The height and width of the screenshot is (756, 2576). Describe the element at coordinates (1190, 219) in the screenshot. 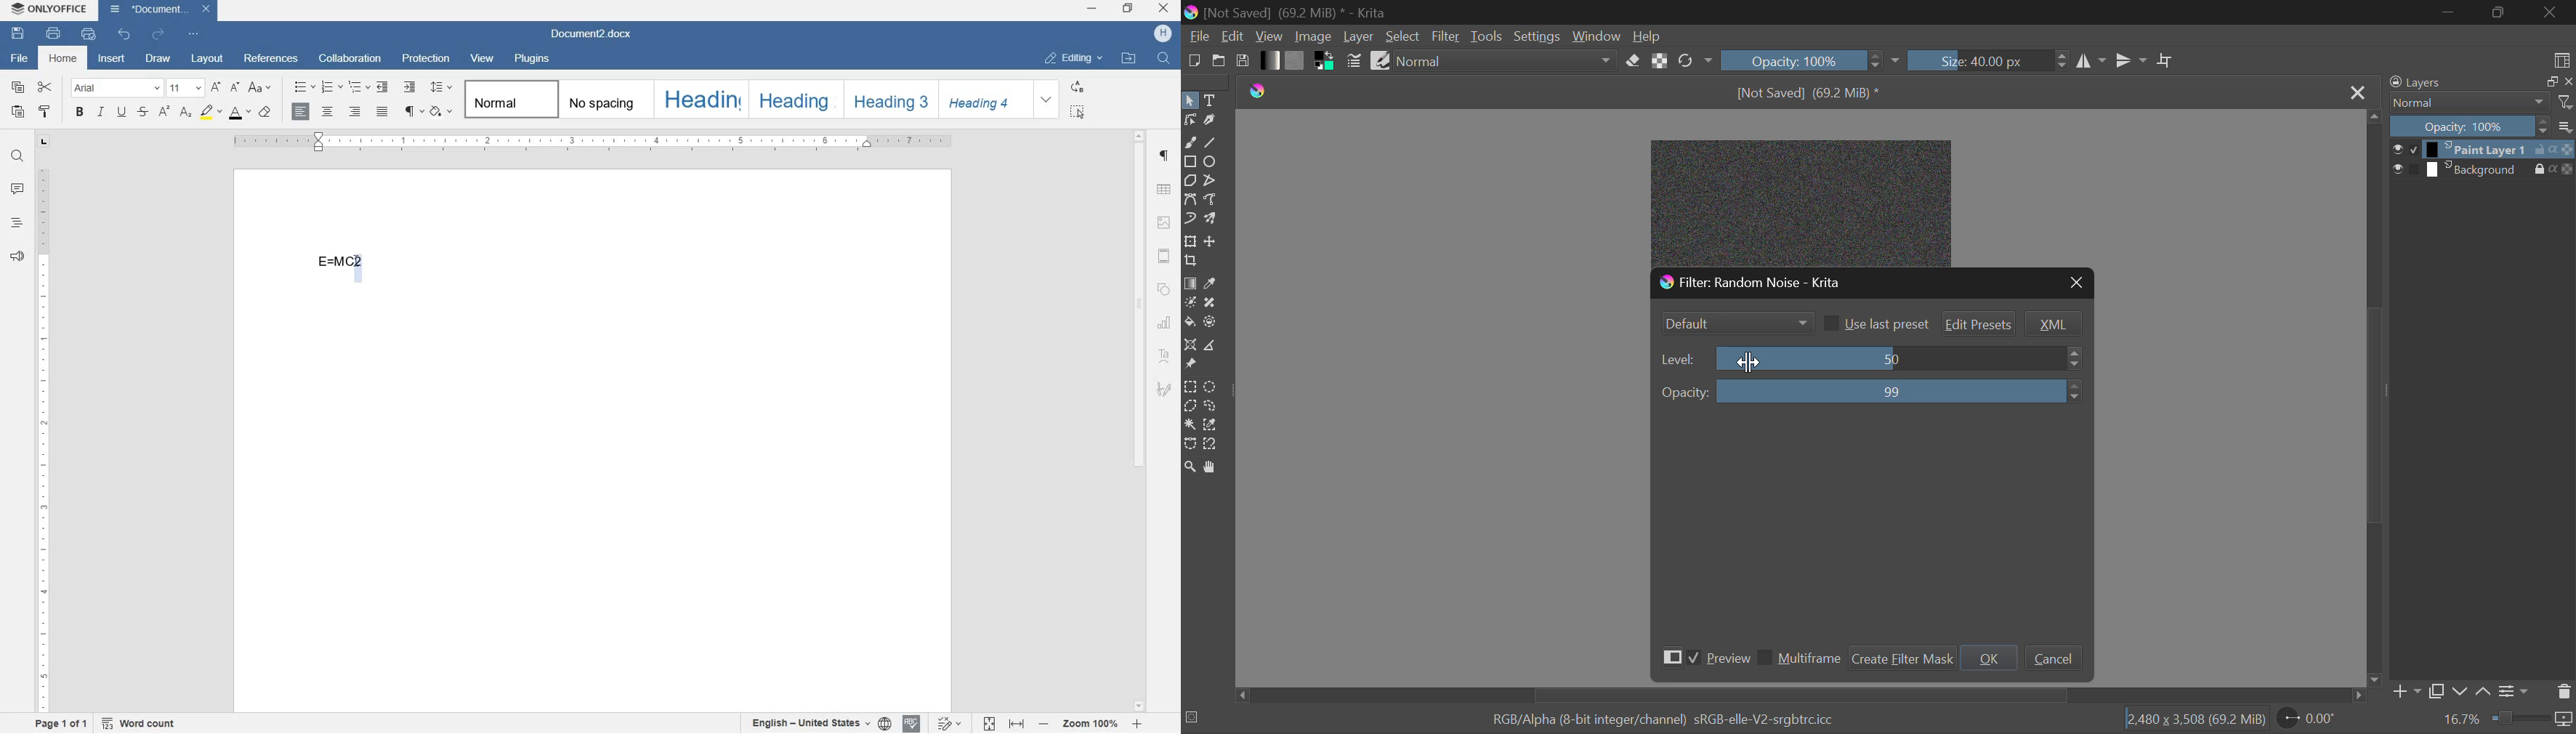

I see `Dynamic Brush Tool` at that location.